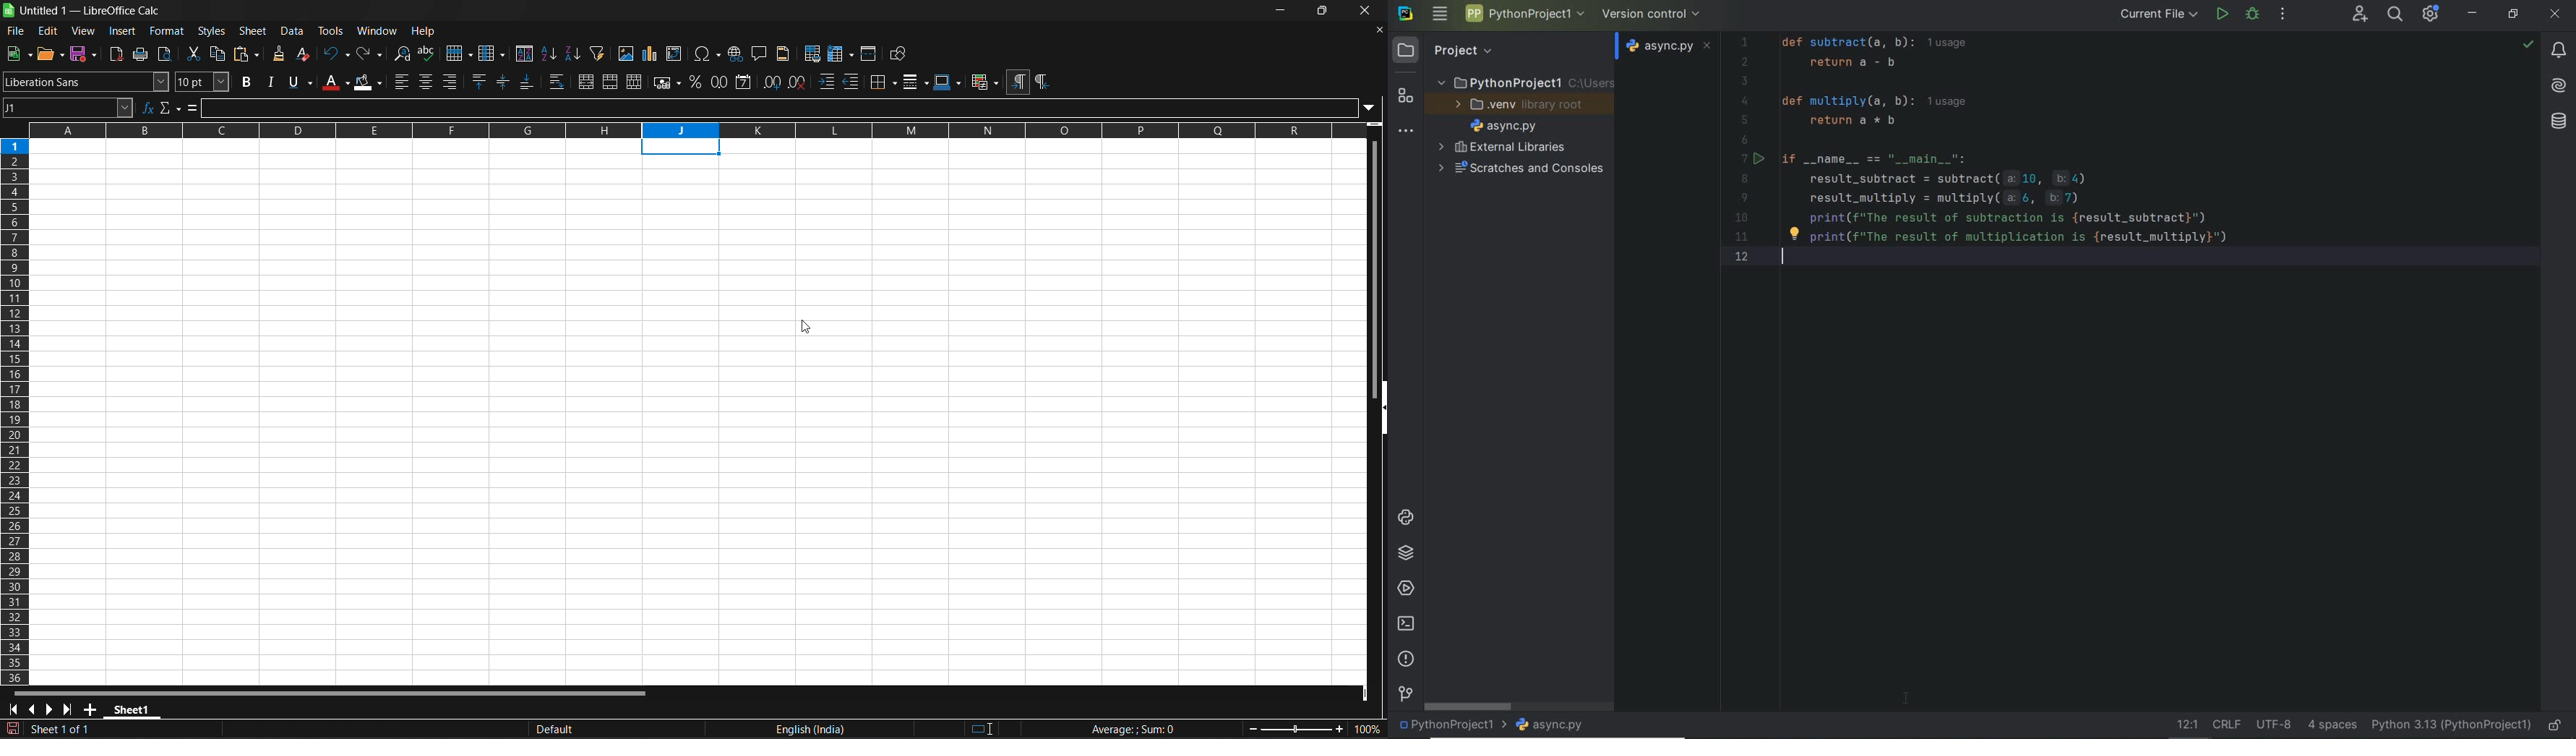  I want to click on find and replace, so click(402, 54).